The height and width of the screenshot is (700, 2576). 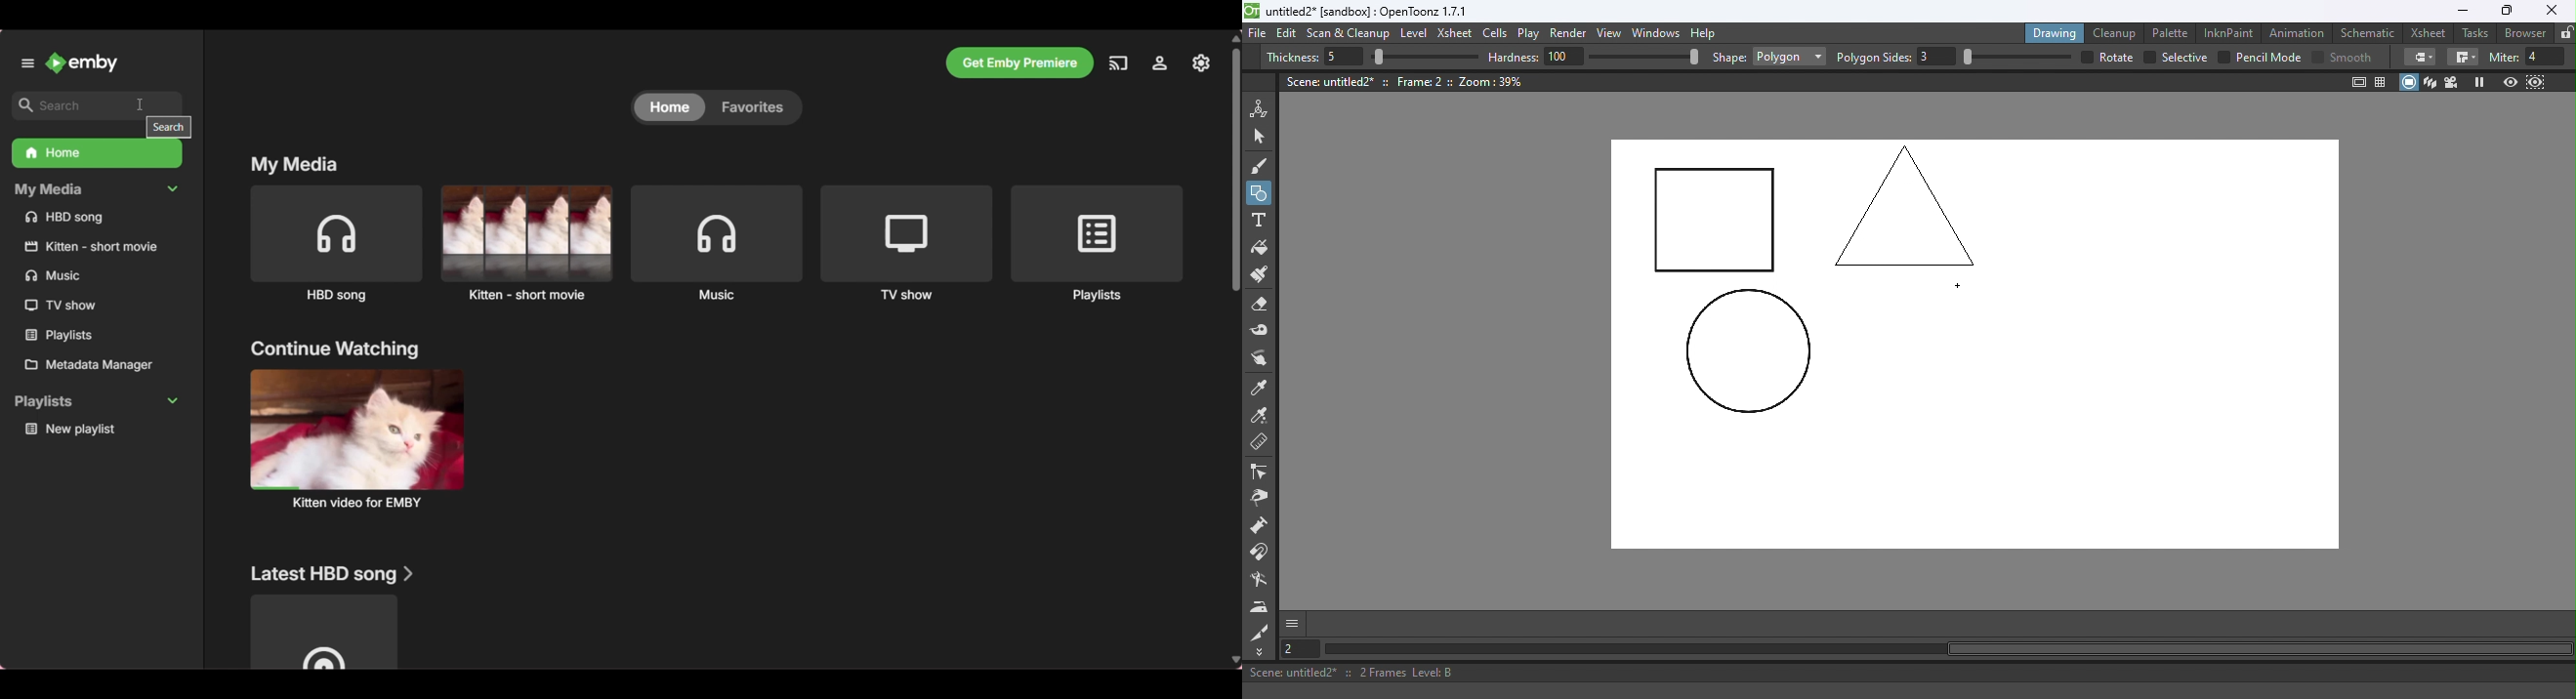 What do you see at coordinates (336, 245) in the screenshot?
I see `HBD song` at bounding box center [336, 245].